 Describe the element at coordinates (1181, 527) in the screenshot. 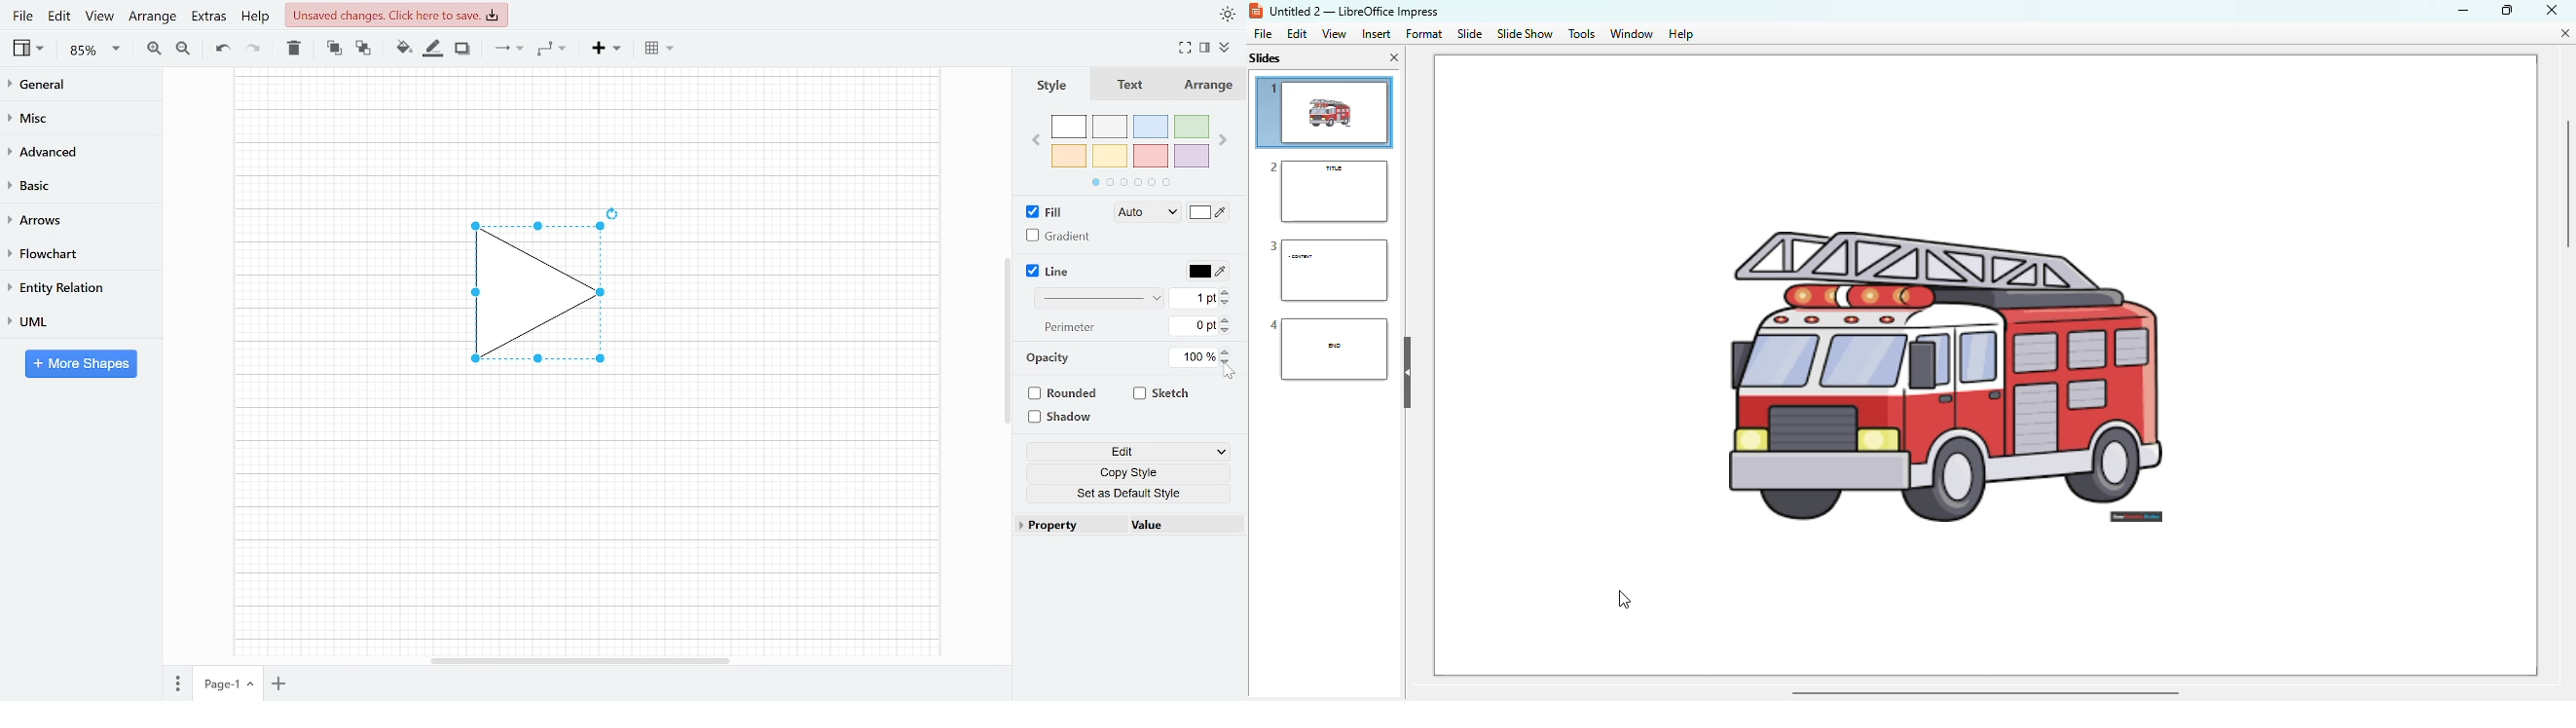

I see `Value` at that location.